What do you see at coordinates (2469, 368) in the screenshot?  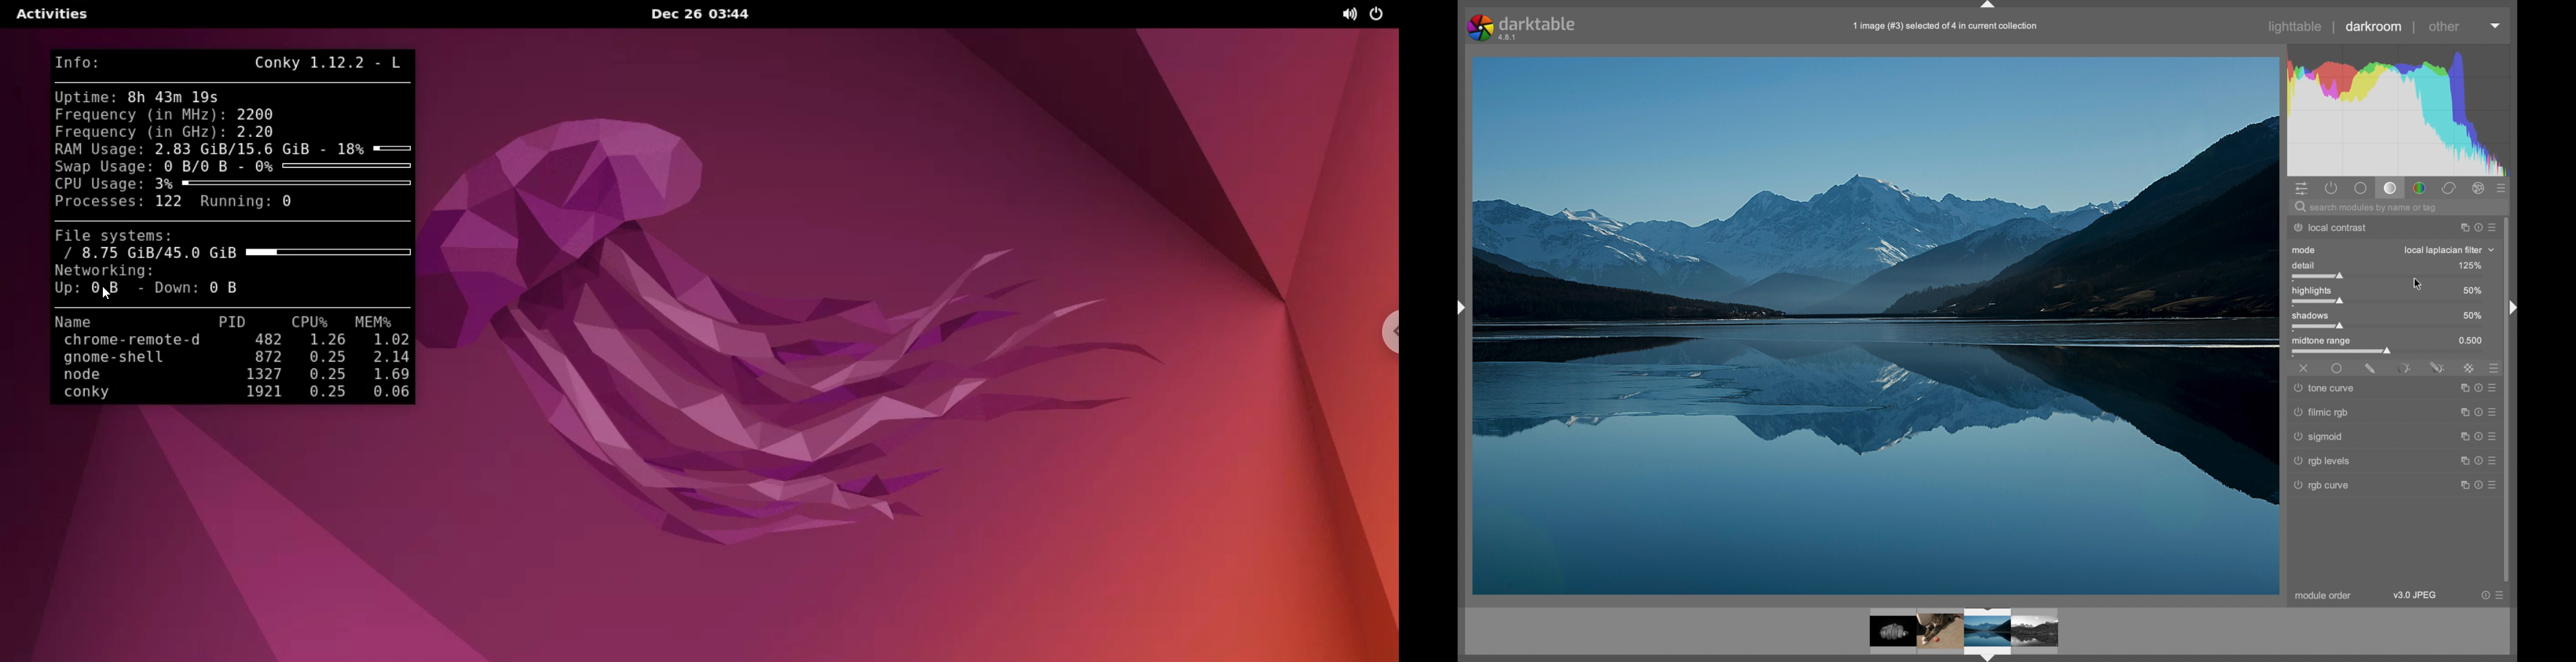 I see `raster mask` at bounding box center [2469, 368].